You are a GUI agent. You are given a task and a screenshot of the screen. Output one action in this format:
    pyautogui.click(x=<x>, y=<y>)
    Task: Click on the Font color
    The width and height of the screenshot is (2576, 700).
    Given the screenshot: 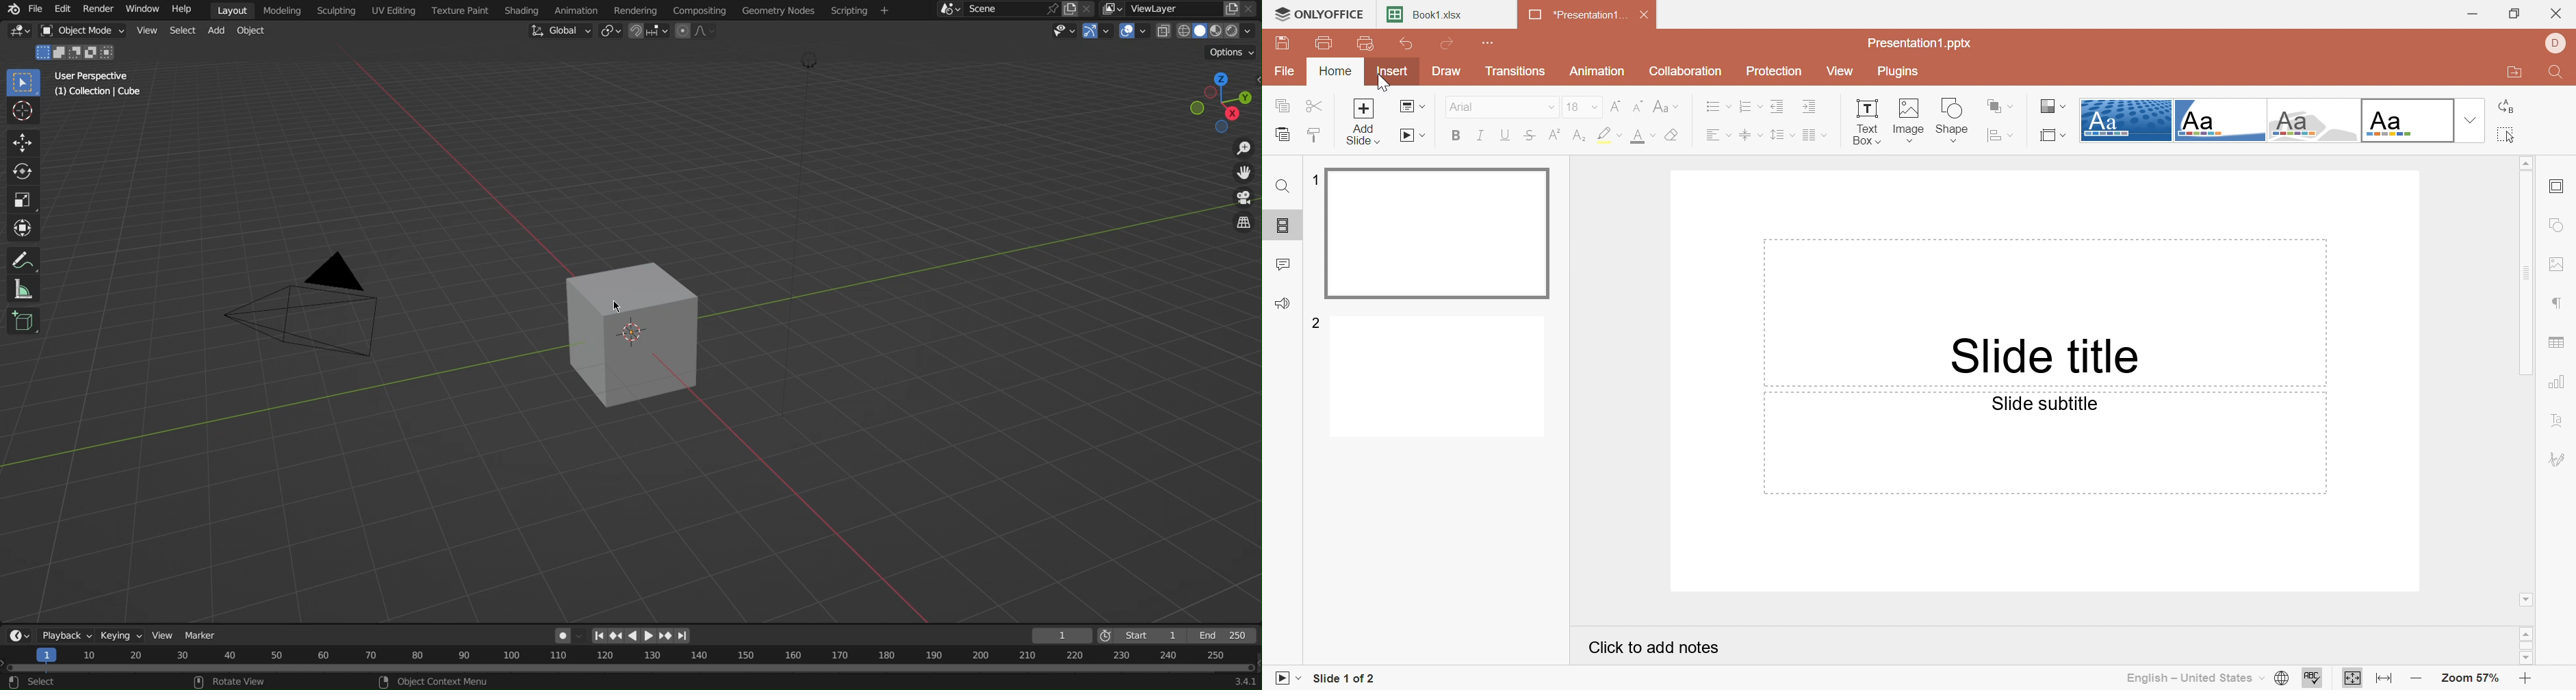 What is the action you would take?
    pyautogui.click(x=1639, y=136)
    